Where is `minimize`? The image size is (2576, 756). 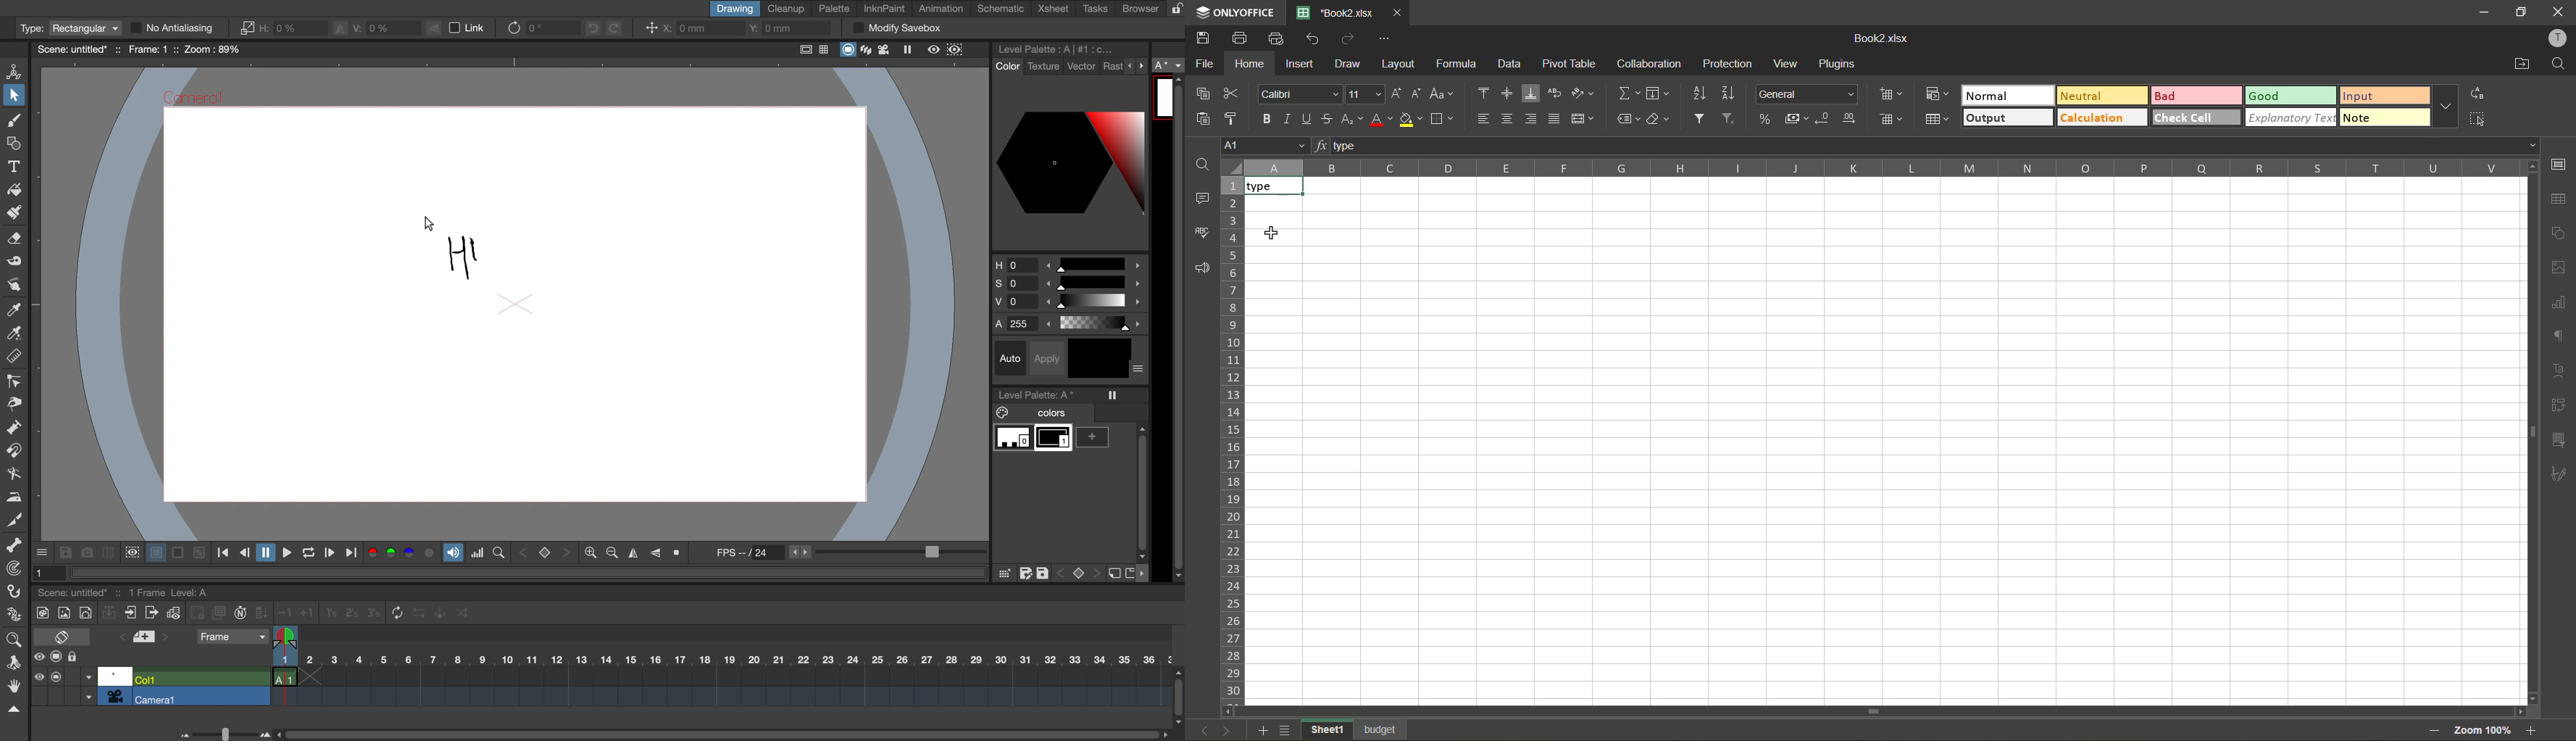
minimize is located at coordinates (2475, 12).